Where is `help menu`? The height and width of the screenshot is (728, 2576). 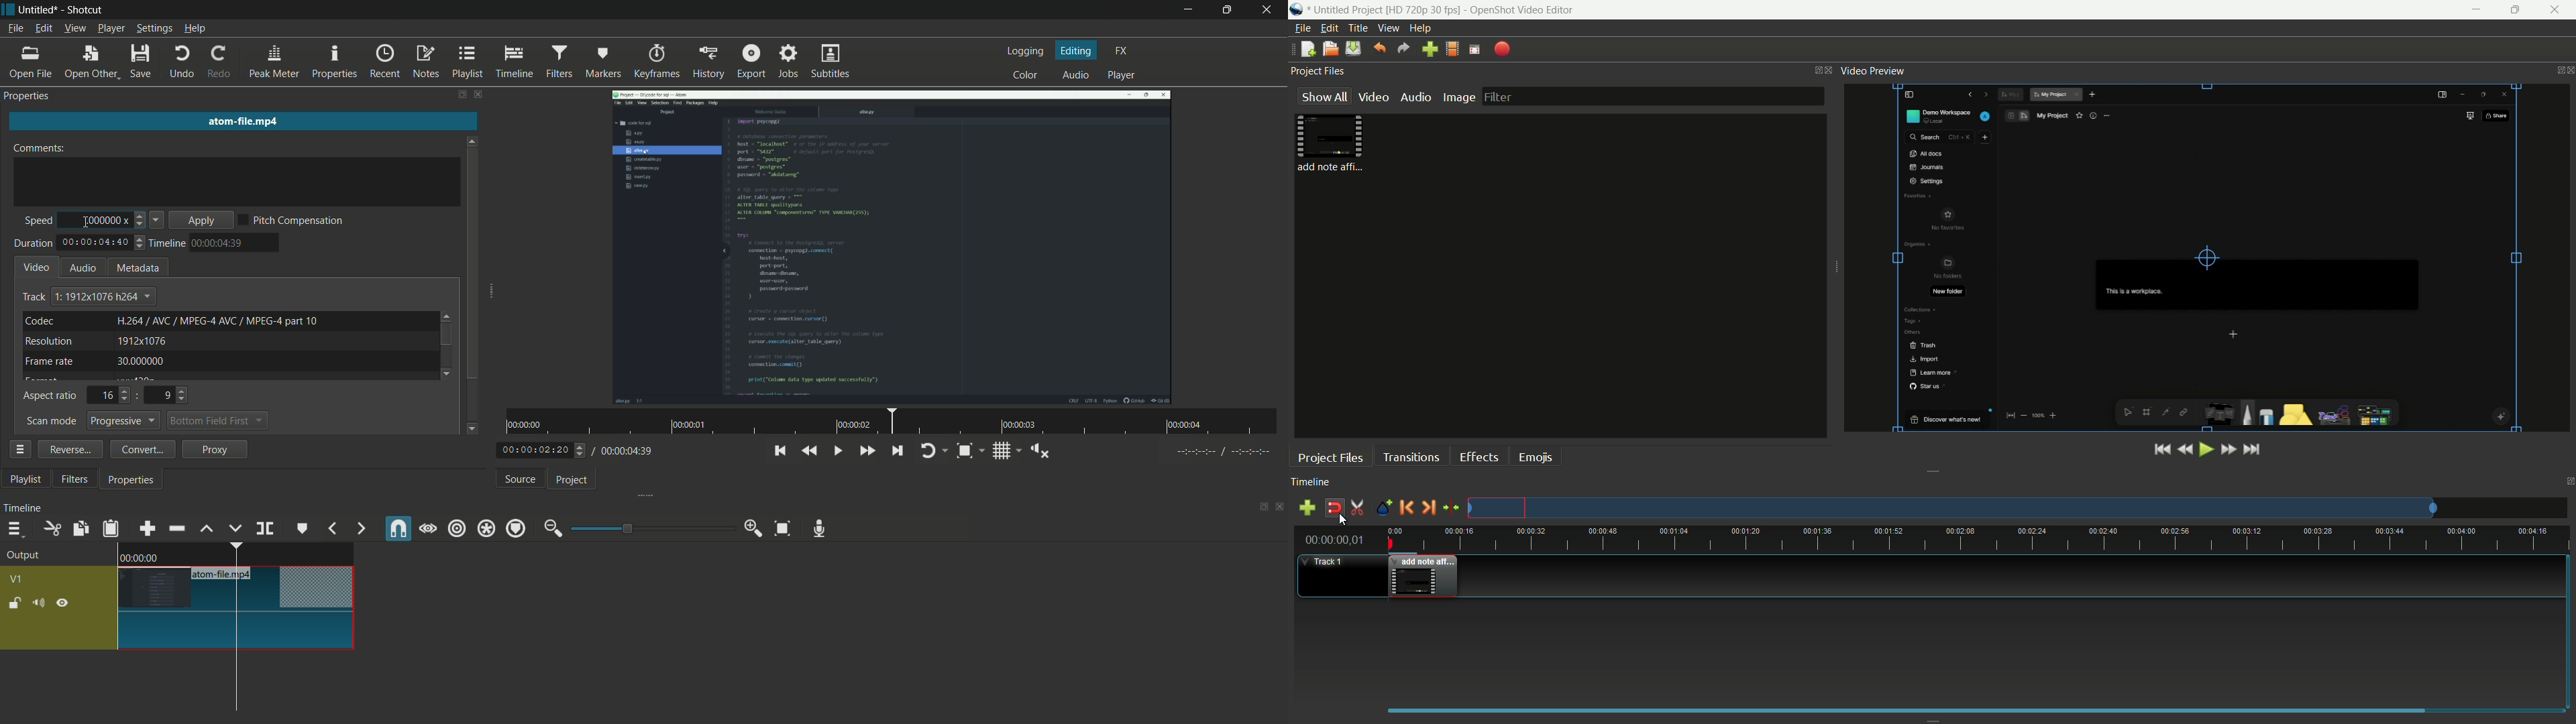 help menu is located at coordinates (1420, 27).